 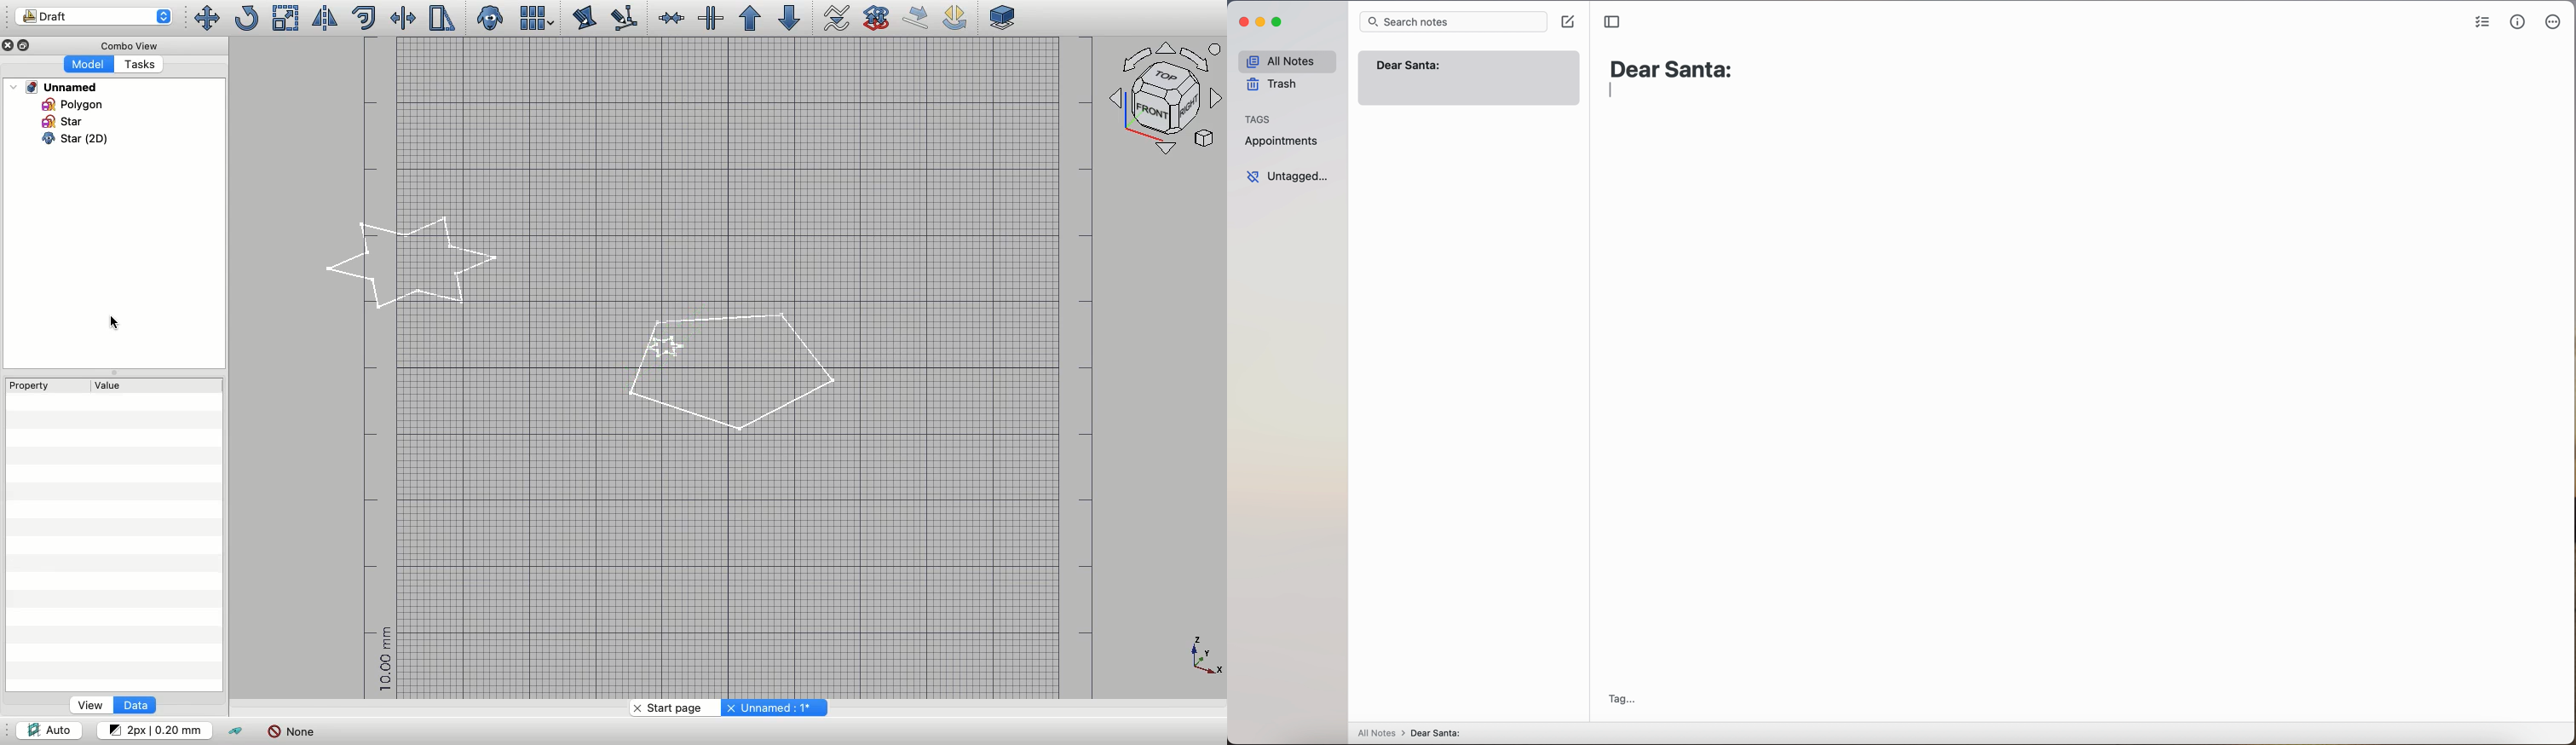 What do you see at coordinates (622, 19) in the screenshot?
I see `Subelement highlight` at bounding box center [622, 19].